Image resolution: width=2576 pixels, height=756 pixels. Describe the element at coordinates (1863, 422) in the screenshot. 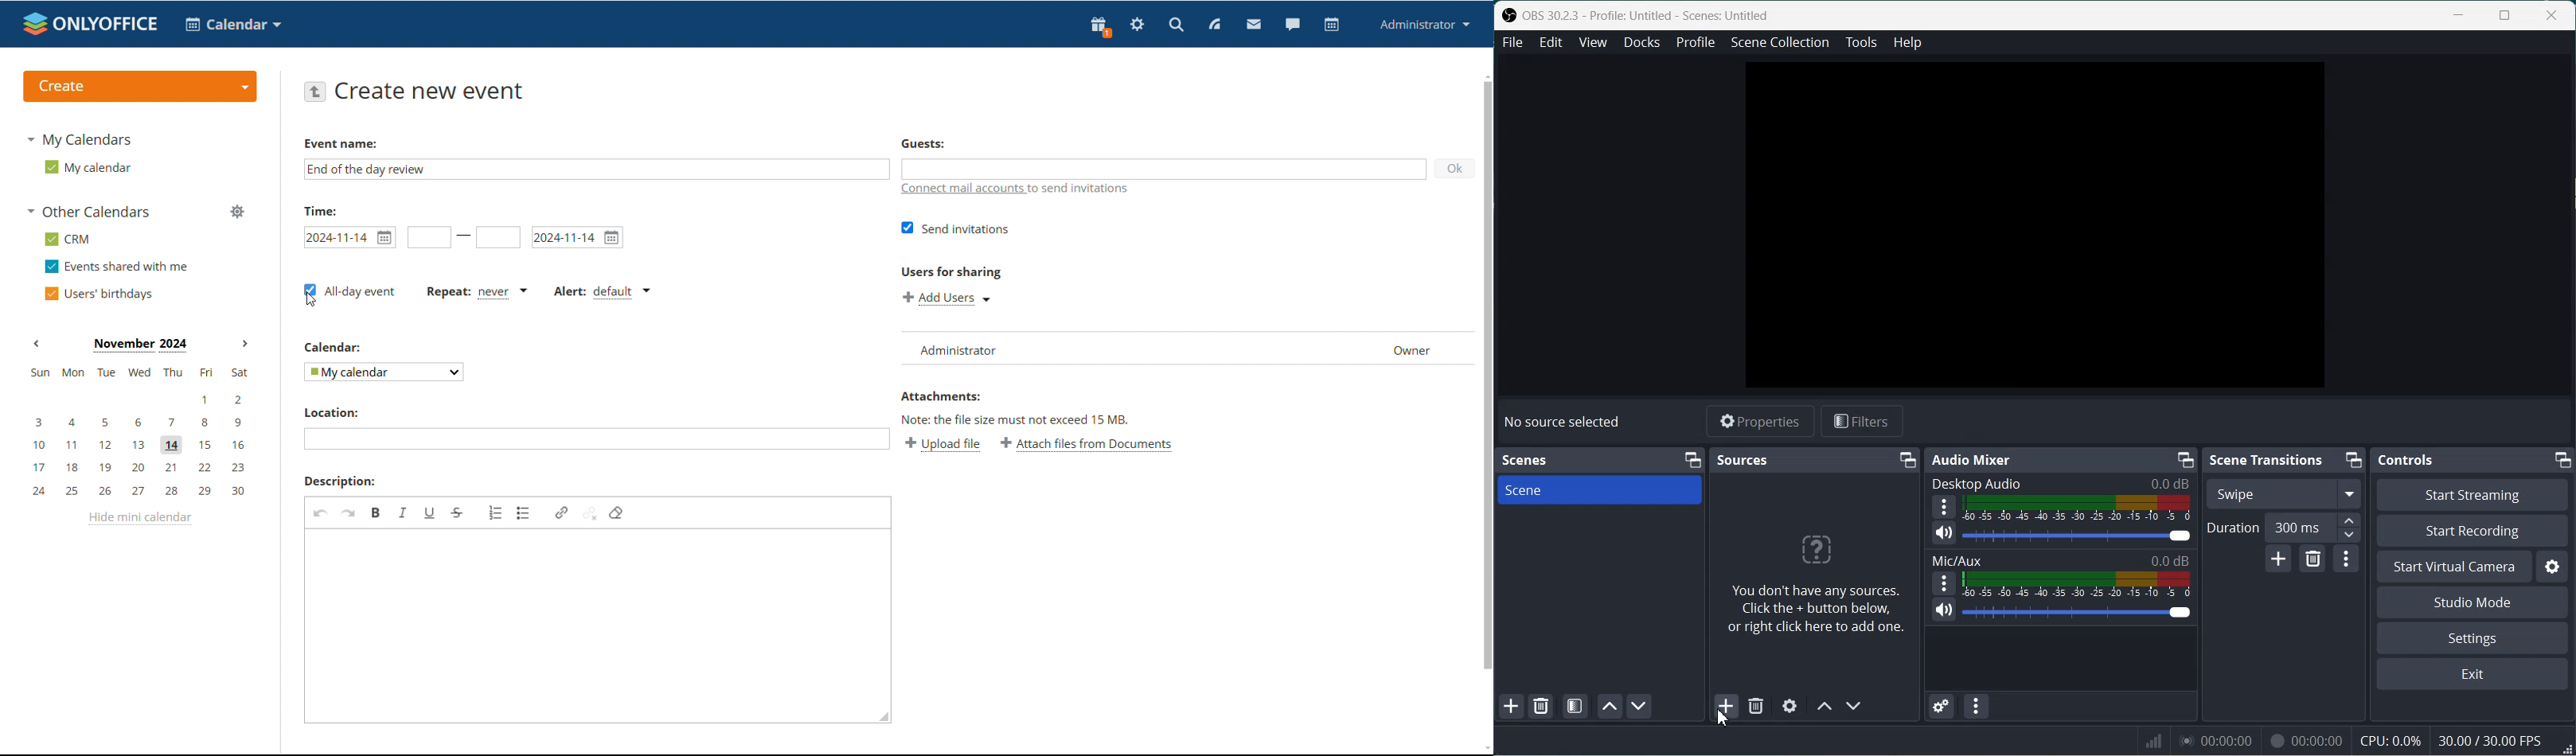

I see `Filter` at that location.